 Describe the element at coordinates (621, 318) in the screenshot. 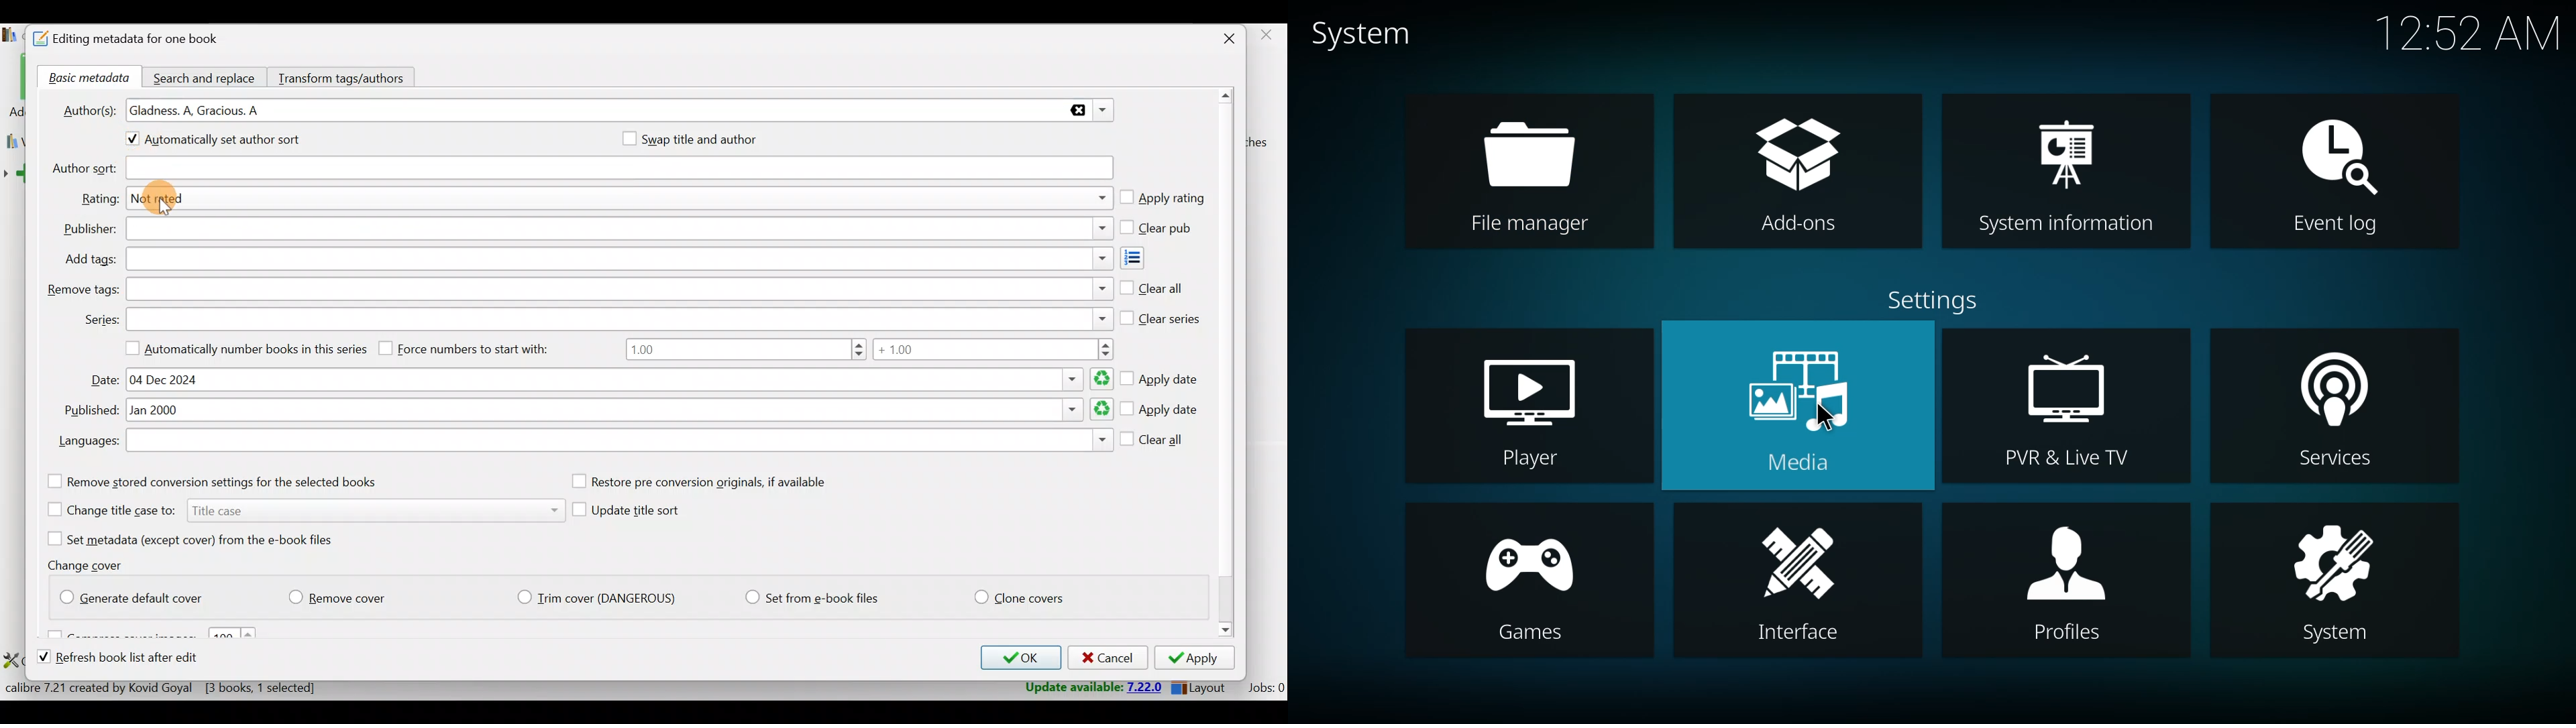

I see `Series` at that location.